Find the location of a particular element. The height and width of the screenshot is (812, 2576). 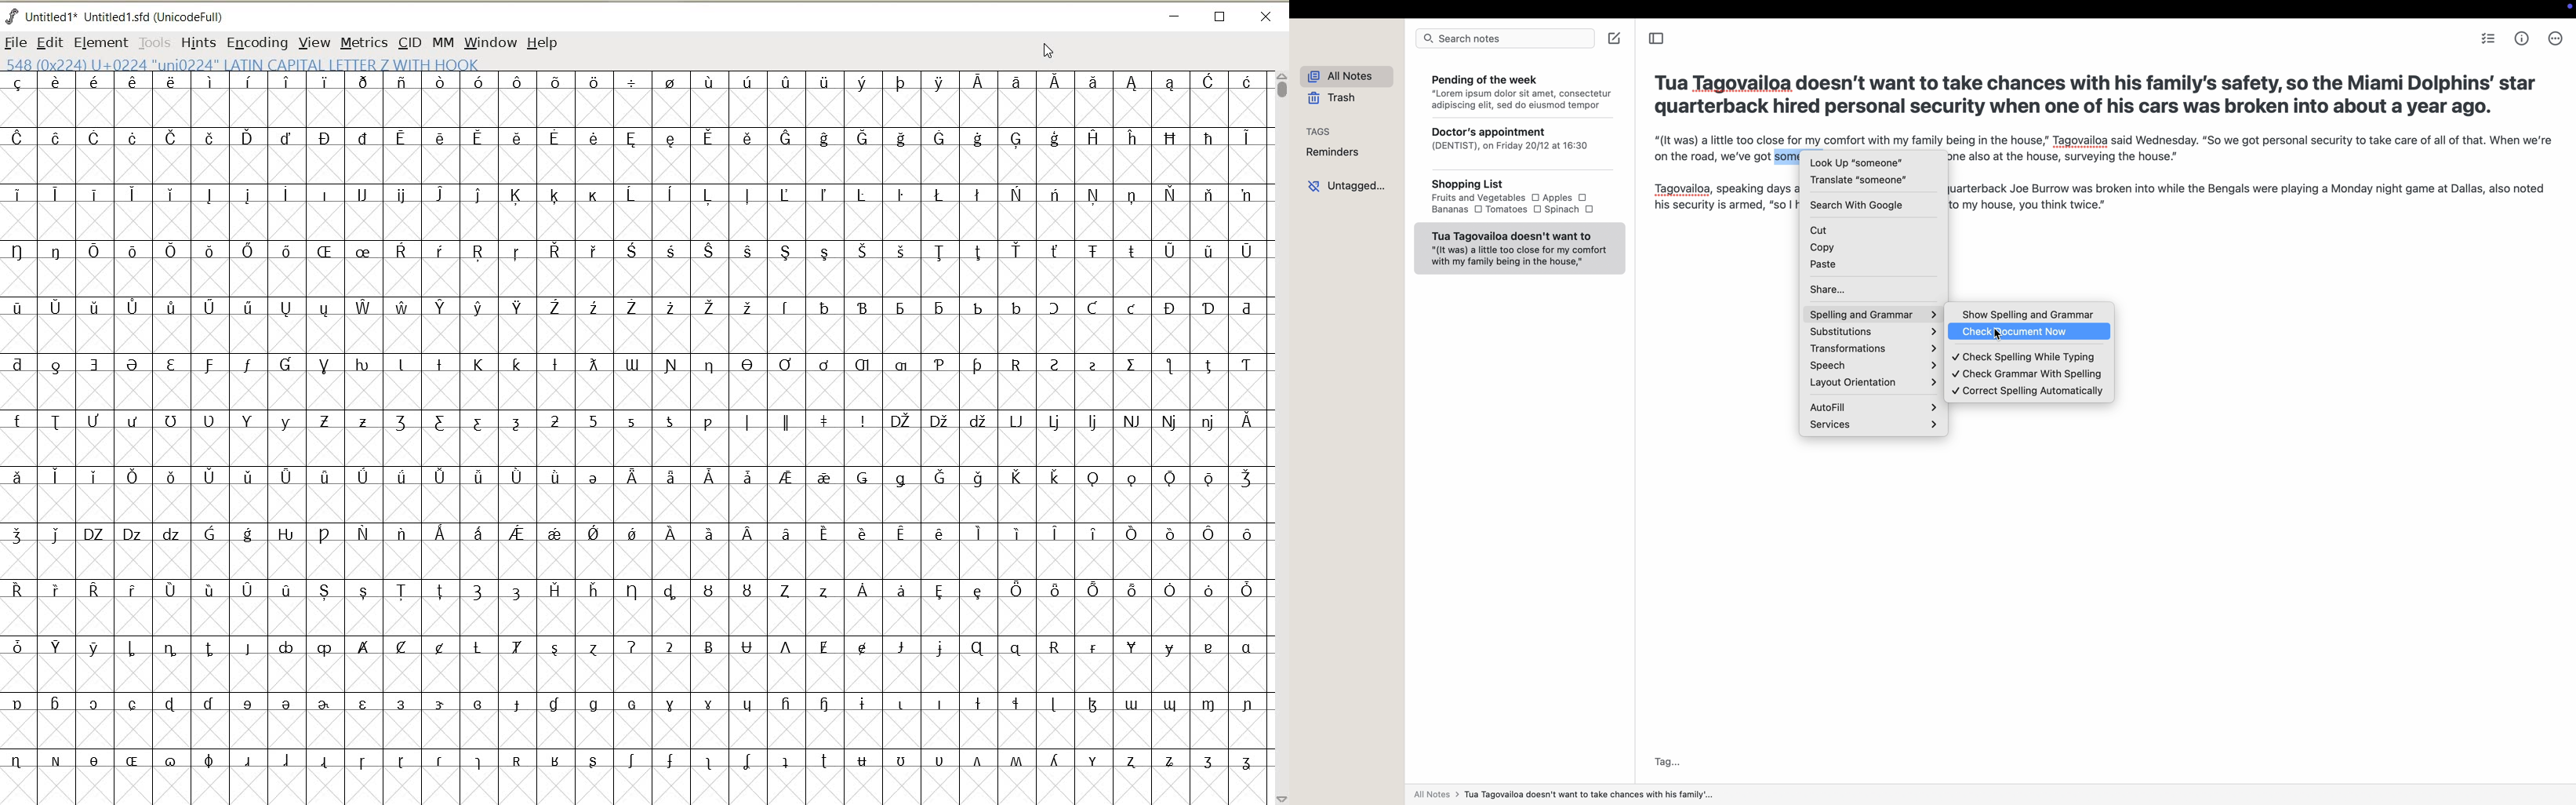

create note is located at coordinates (1615, 39).